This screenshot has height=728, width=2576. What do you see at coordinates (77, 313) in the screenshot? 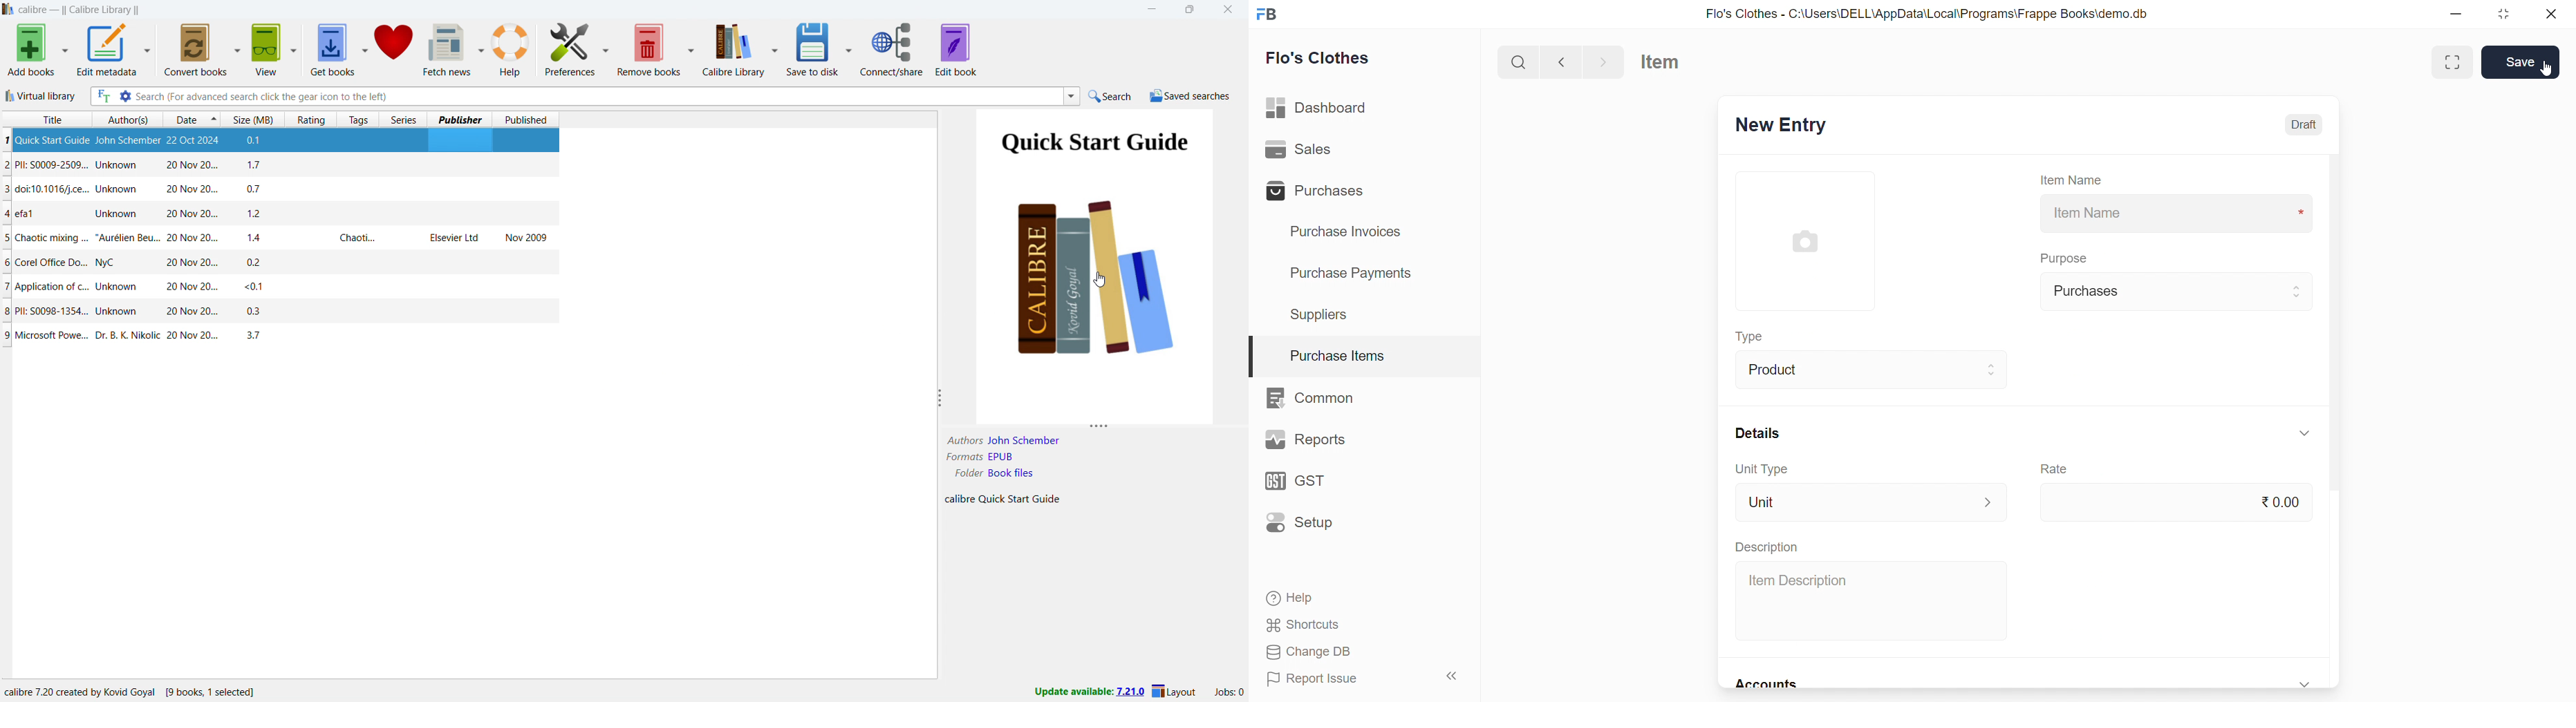
I see `Pll: S0098-1354... Unknown` at bounding box center [77, 313].